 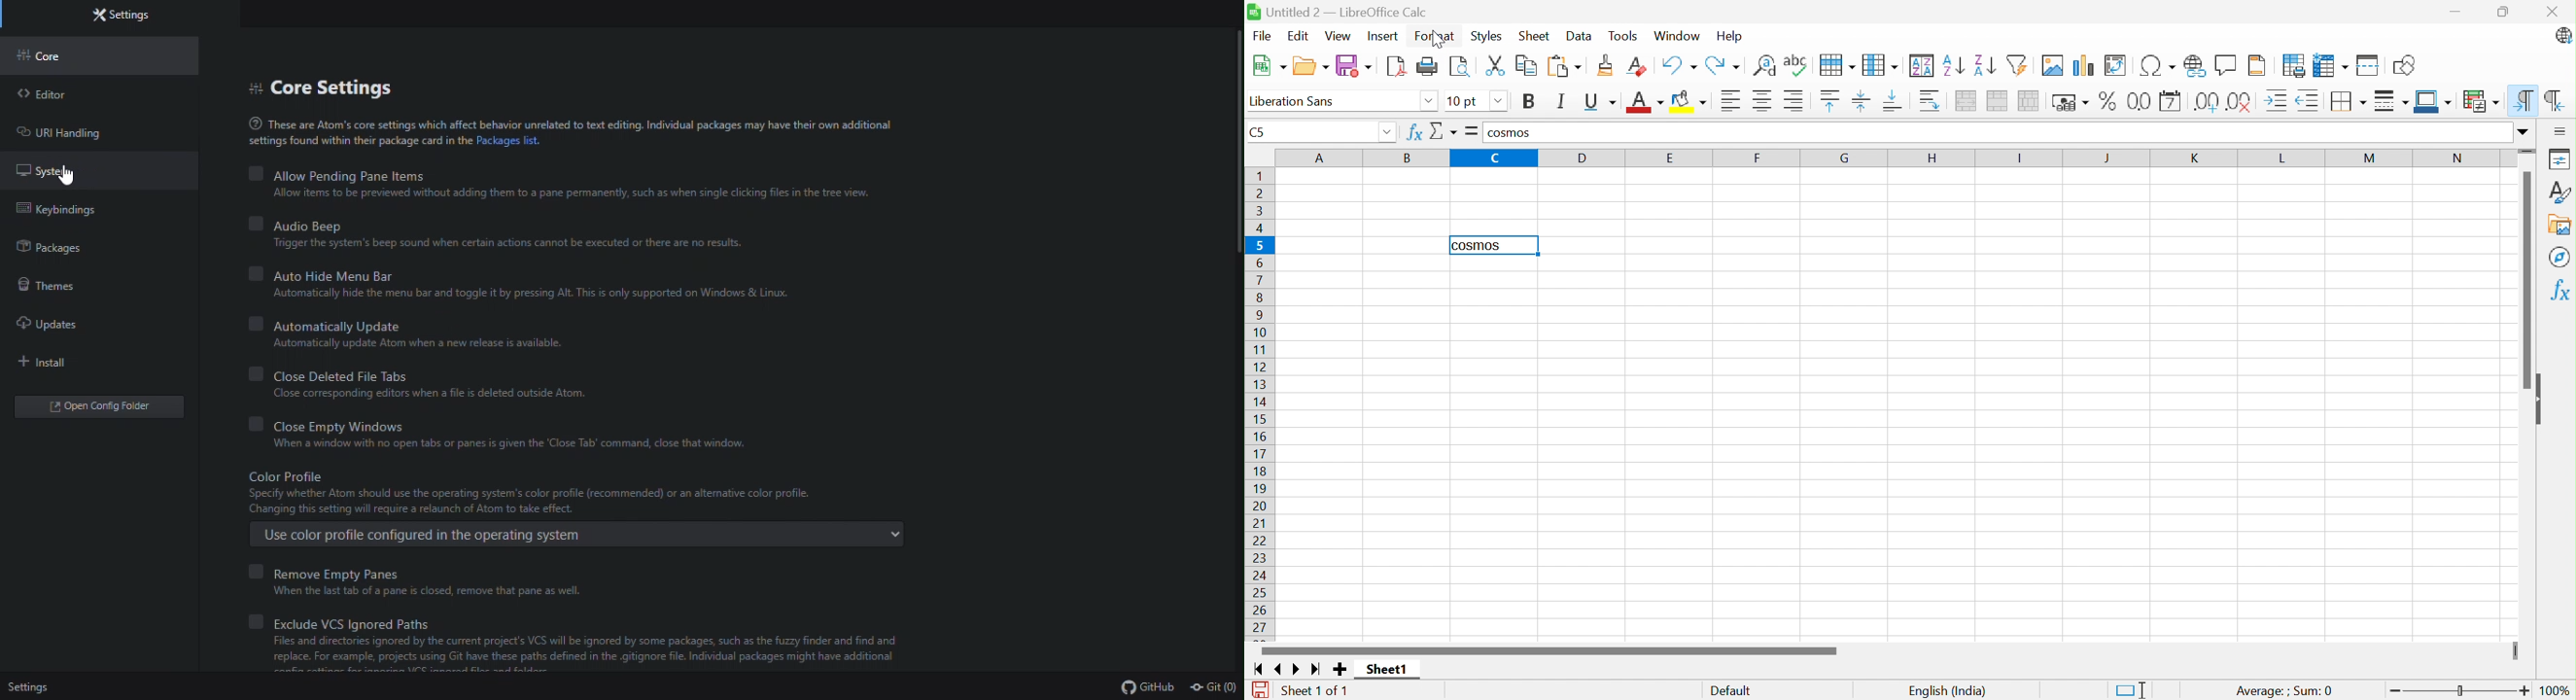 I want to click on Zoom out, so click(x=2397, y=690).